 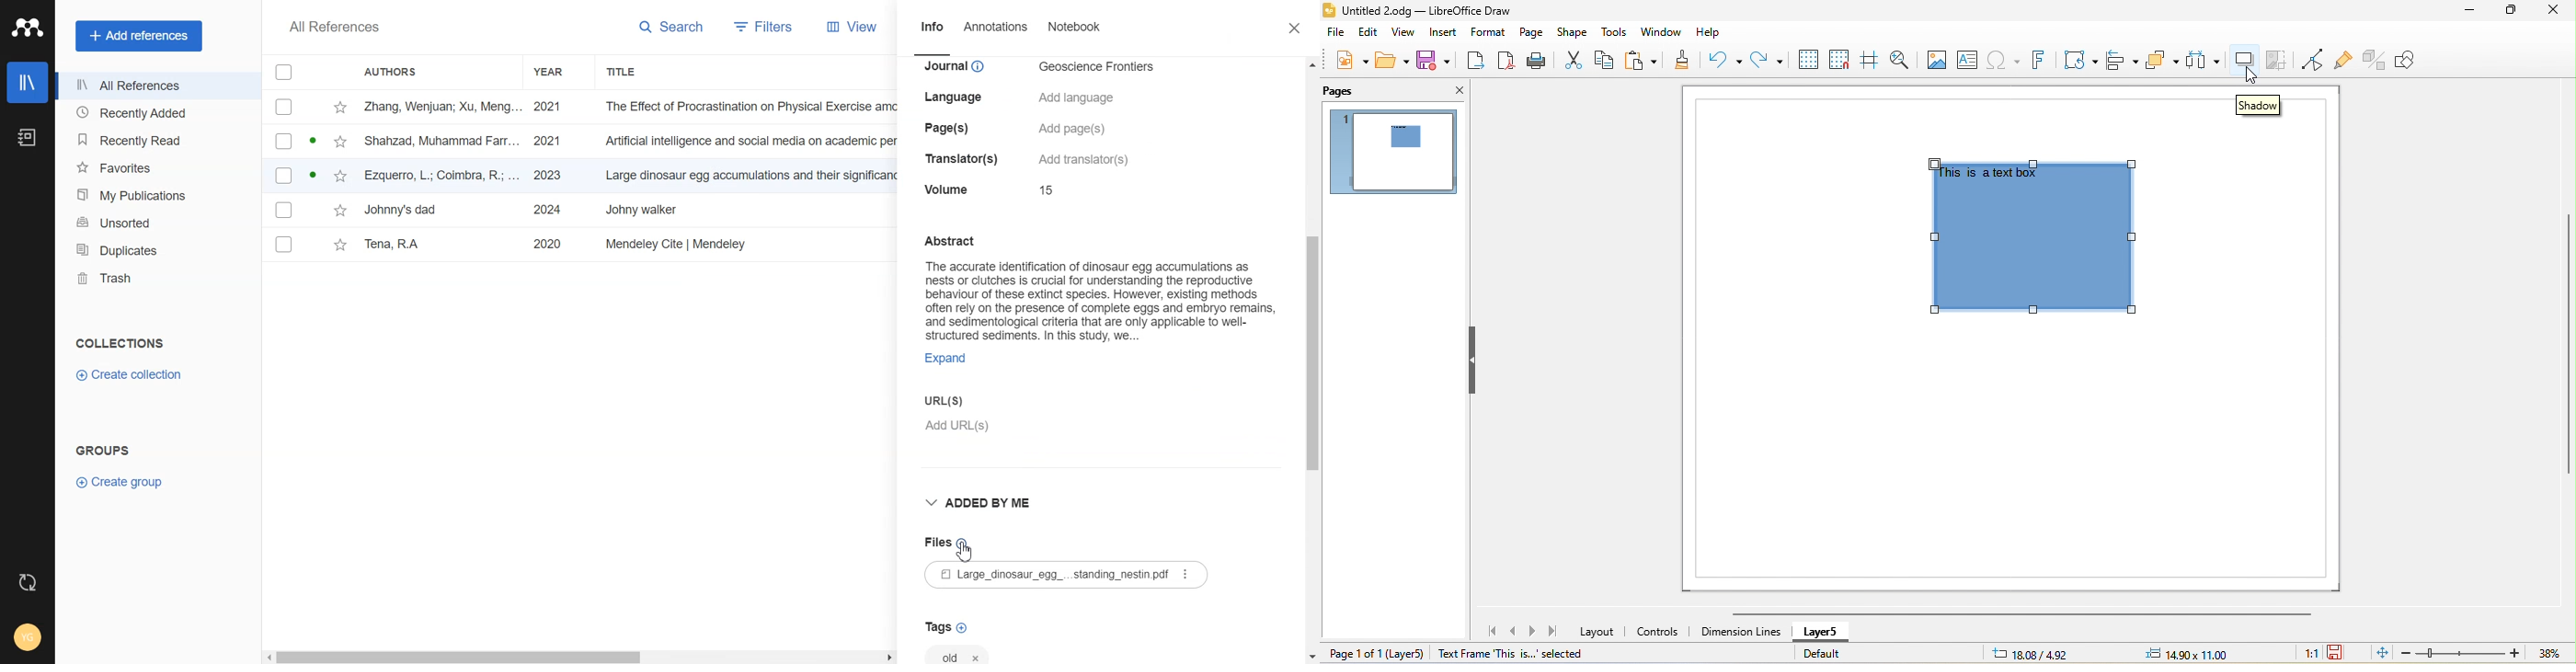 I want to click on save, so click(x=1437, y=60).